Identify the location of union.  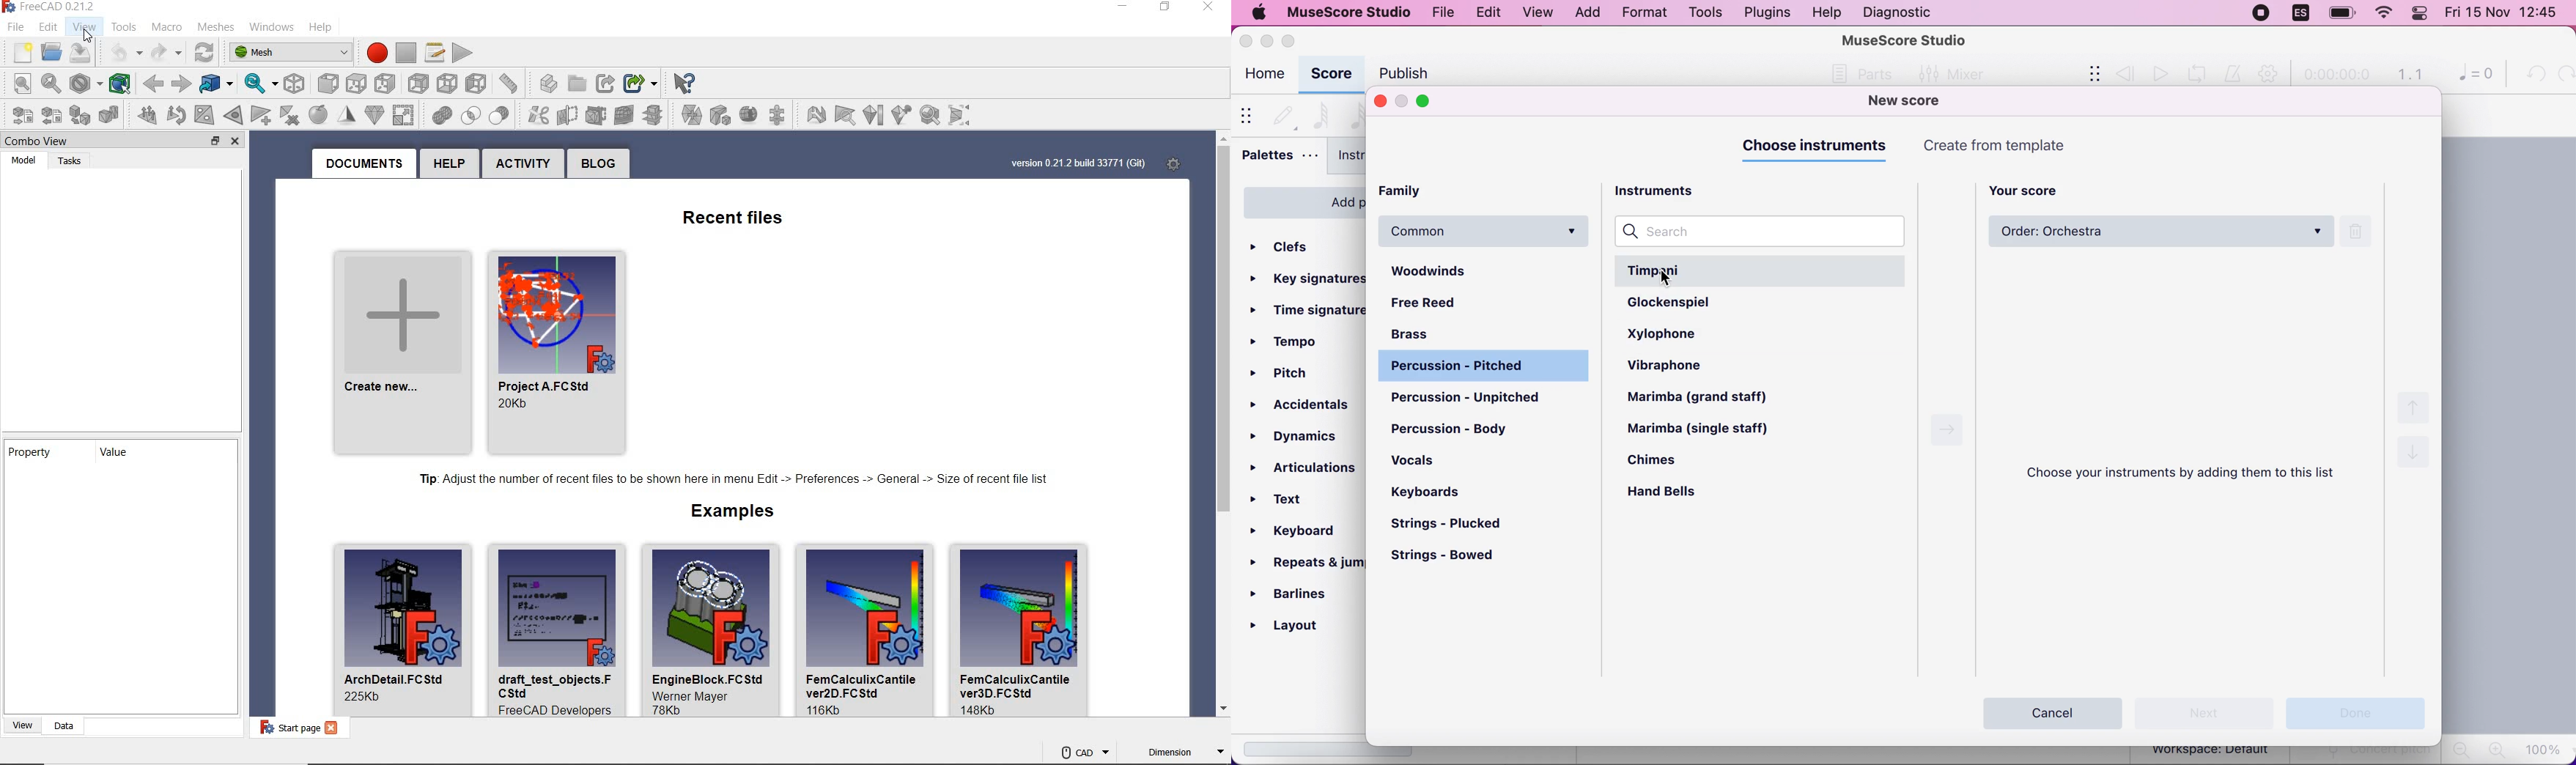
(405, 114).